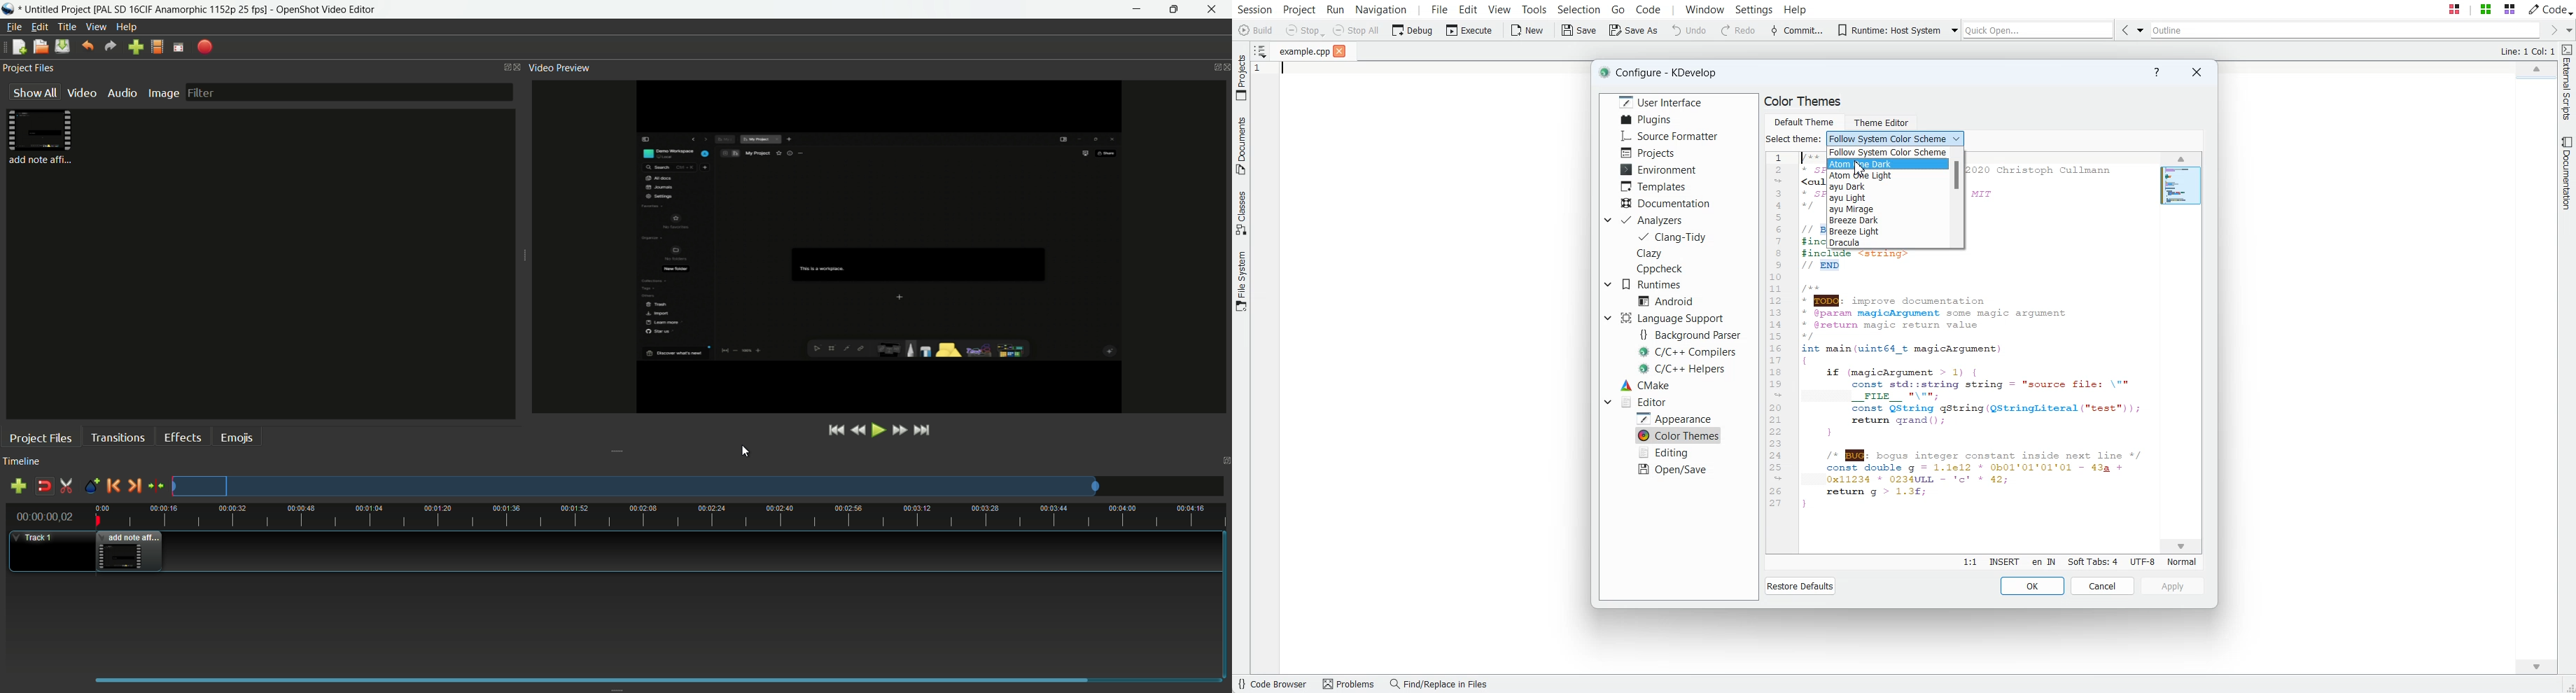  Describe the element at coordinates (2183, 546) in the screenshot. I see `Scroll down` at that location.